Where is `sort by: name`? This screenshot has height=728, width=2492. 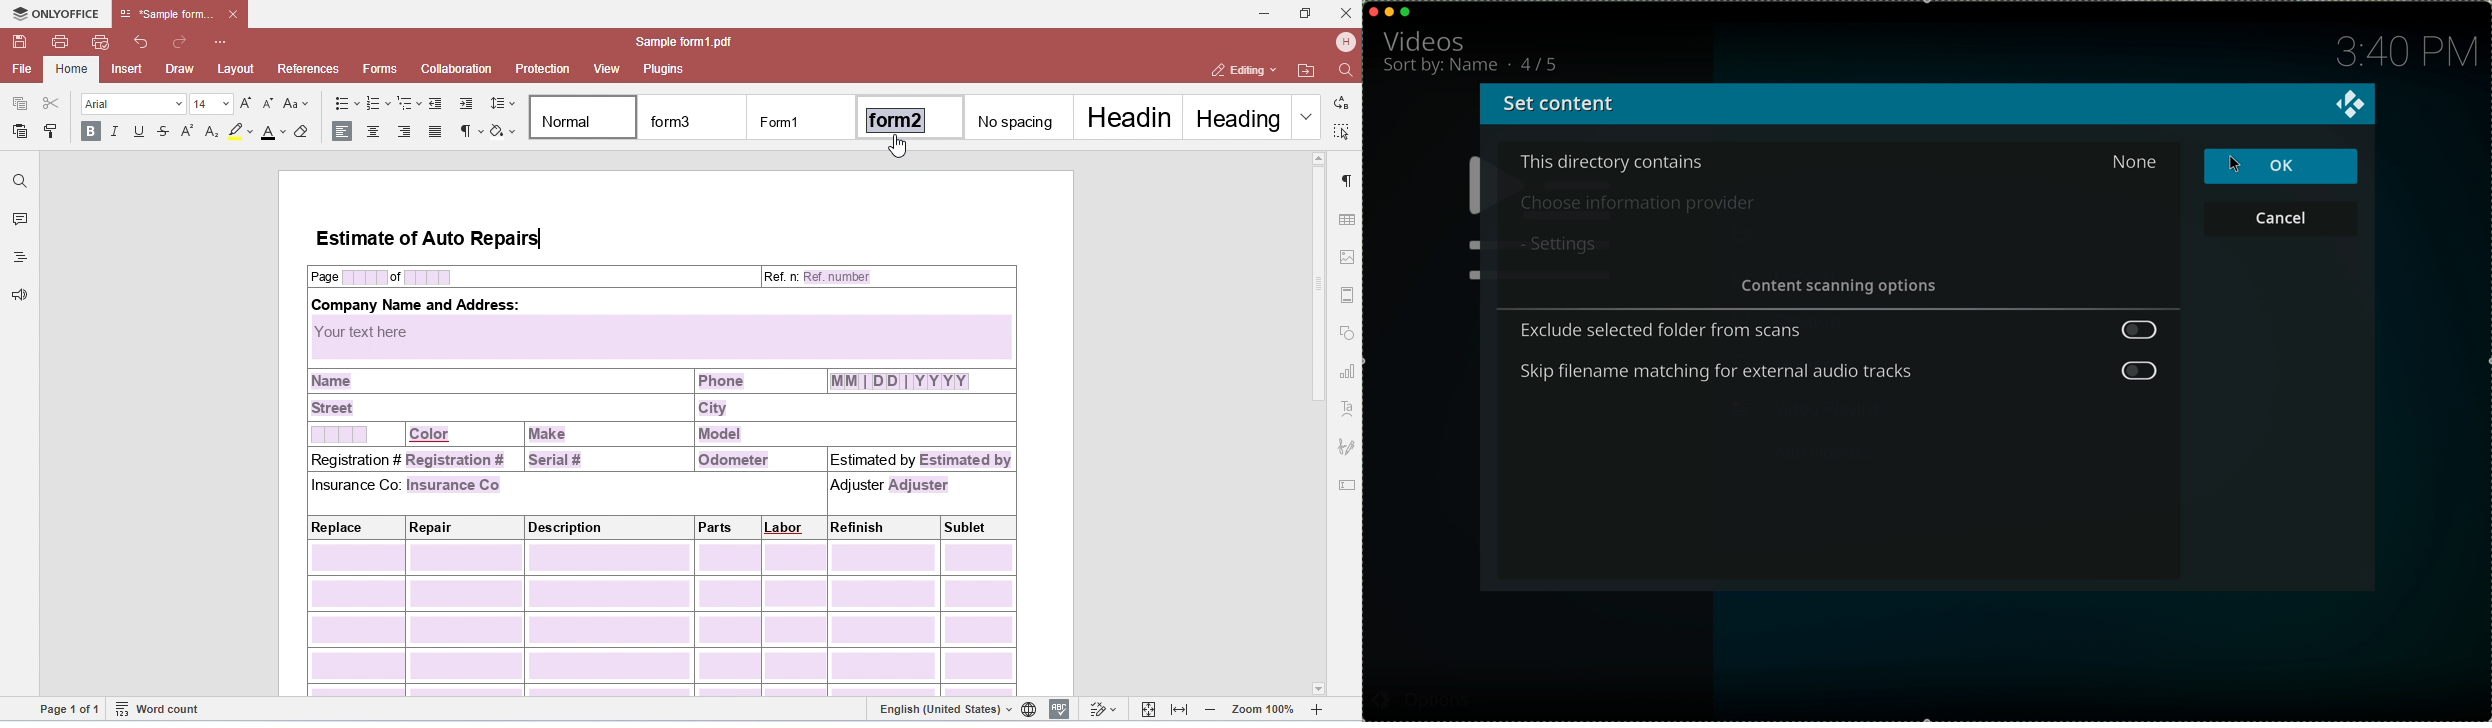 sort by: name is located at coordinates (1442, 68).